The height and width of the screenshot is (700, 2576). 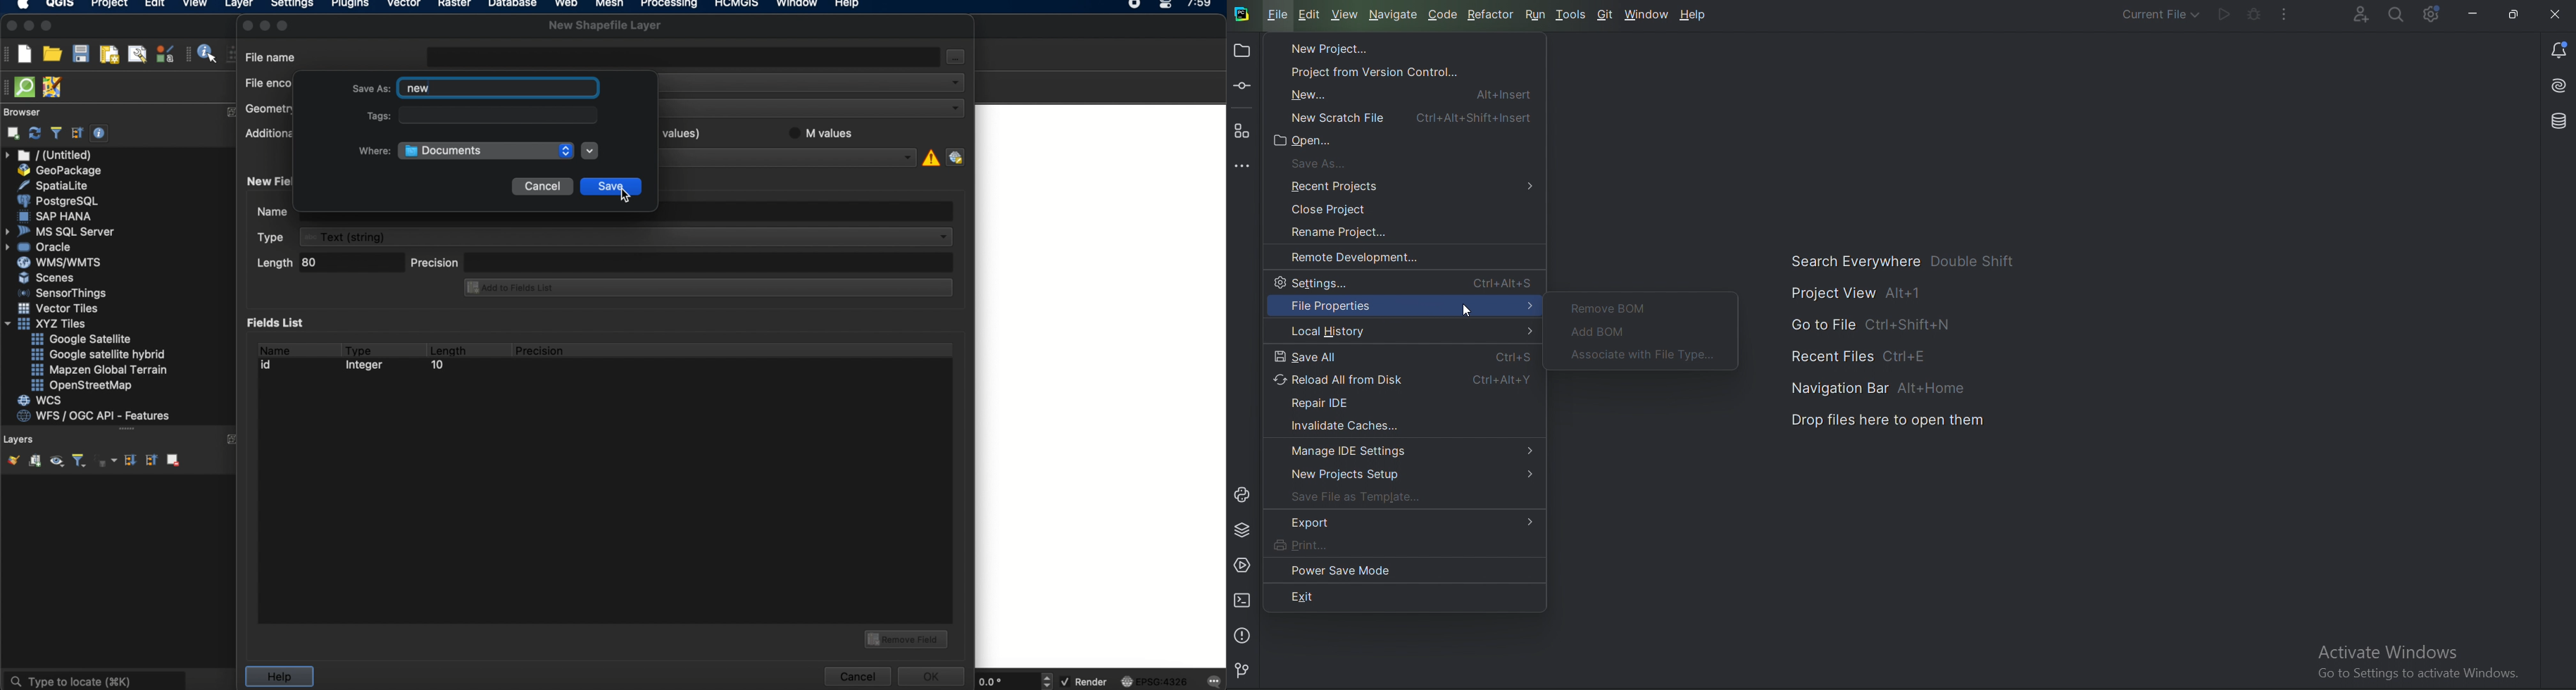 I want to click on Go to File Ctrl+Shift+N, so click(x=1876, y=326).